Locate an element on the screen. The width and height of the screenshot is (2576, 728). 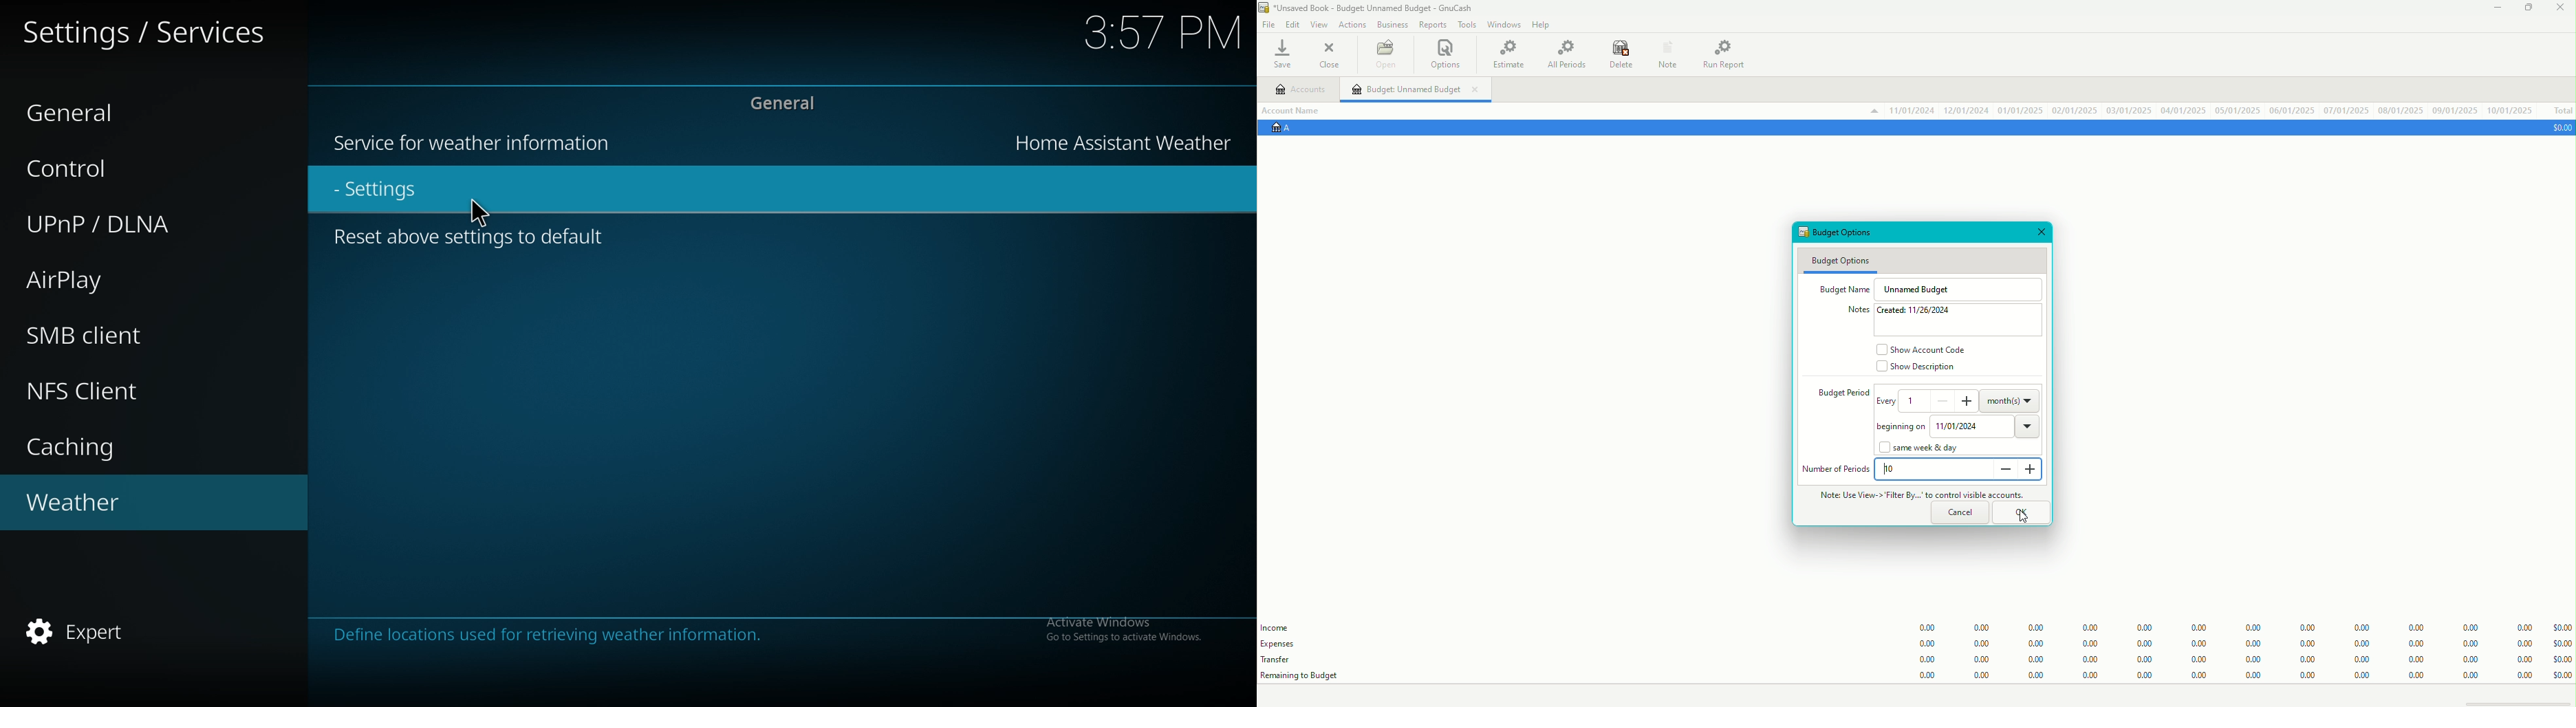
expert is located at coordinates (135, 634).